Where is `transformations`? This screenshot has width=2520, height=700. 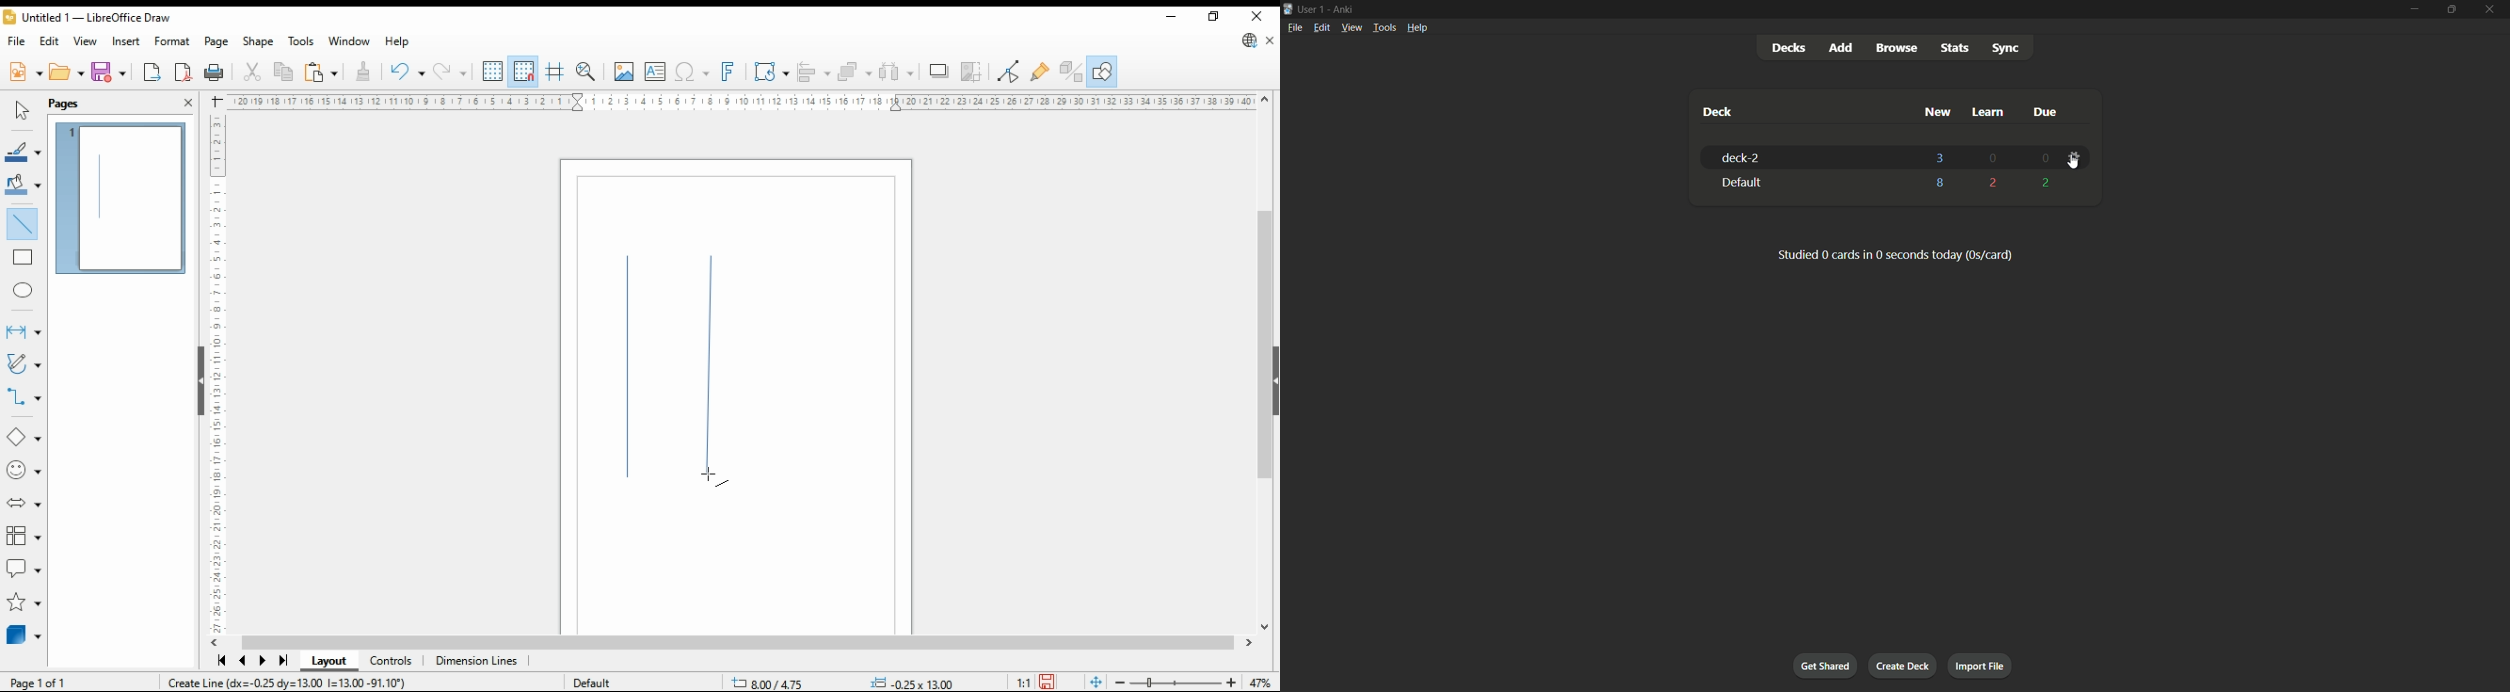 transformations is located at coordinates (772, 72).